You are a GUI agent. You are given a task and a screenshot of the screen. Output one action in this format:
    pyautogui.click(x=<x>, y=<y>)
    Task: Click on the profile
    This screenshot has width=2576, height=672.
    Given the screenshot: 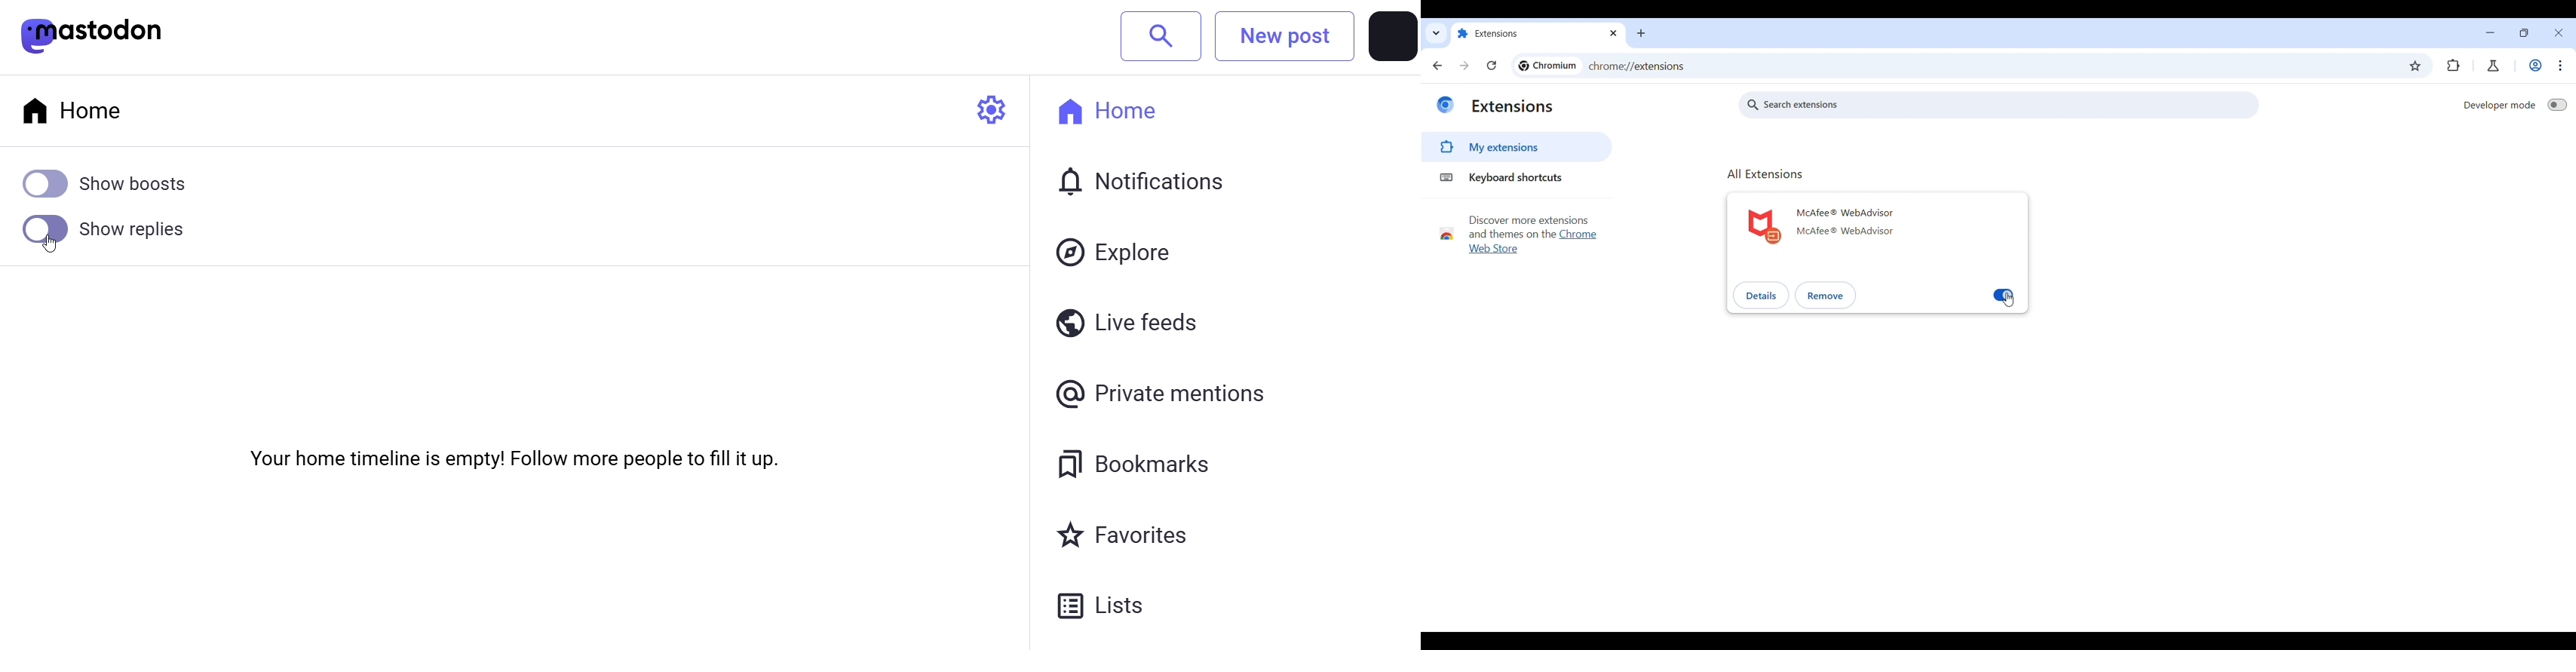 What is the action you would take?
    pyautogui.click(x=1394, y=39)
    